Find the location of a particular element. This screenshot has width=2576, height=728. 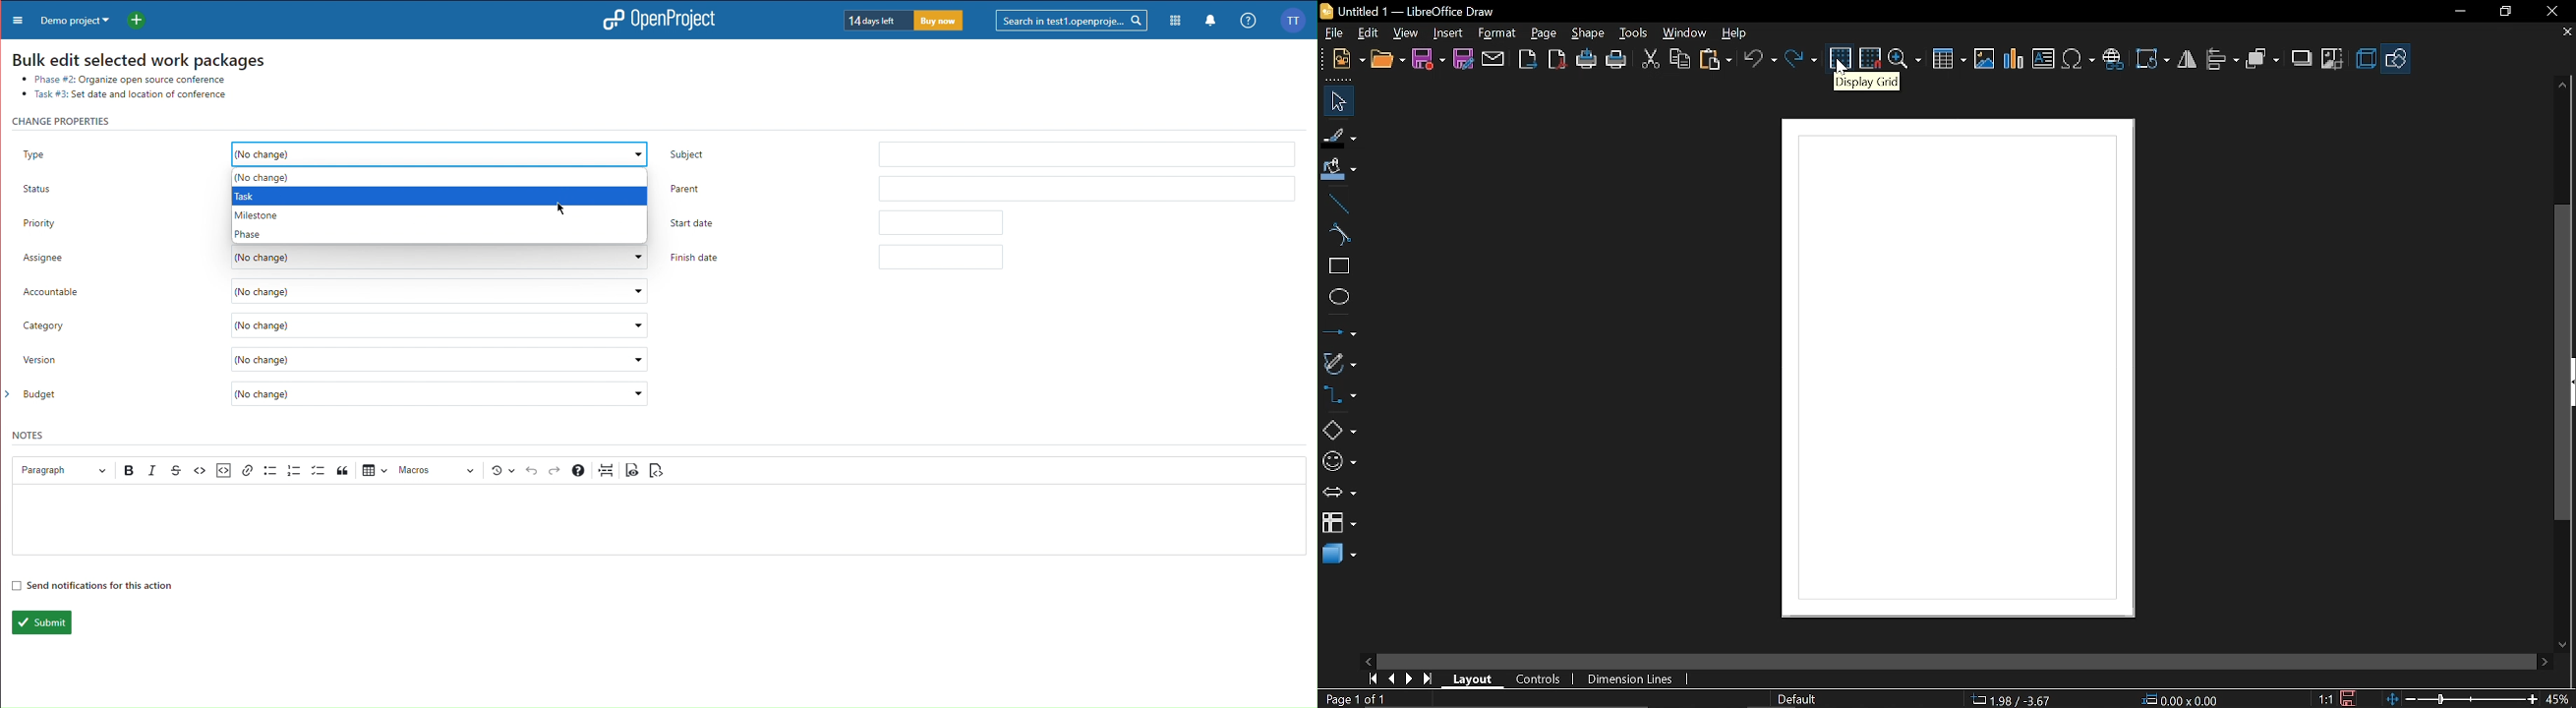

open is located at coordinates (1388, 61).